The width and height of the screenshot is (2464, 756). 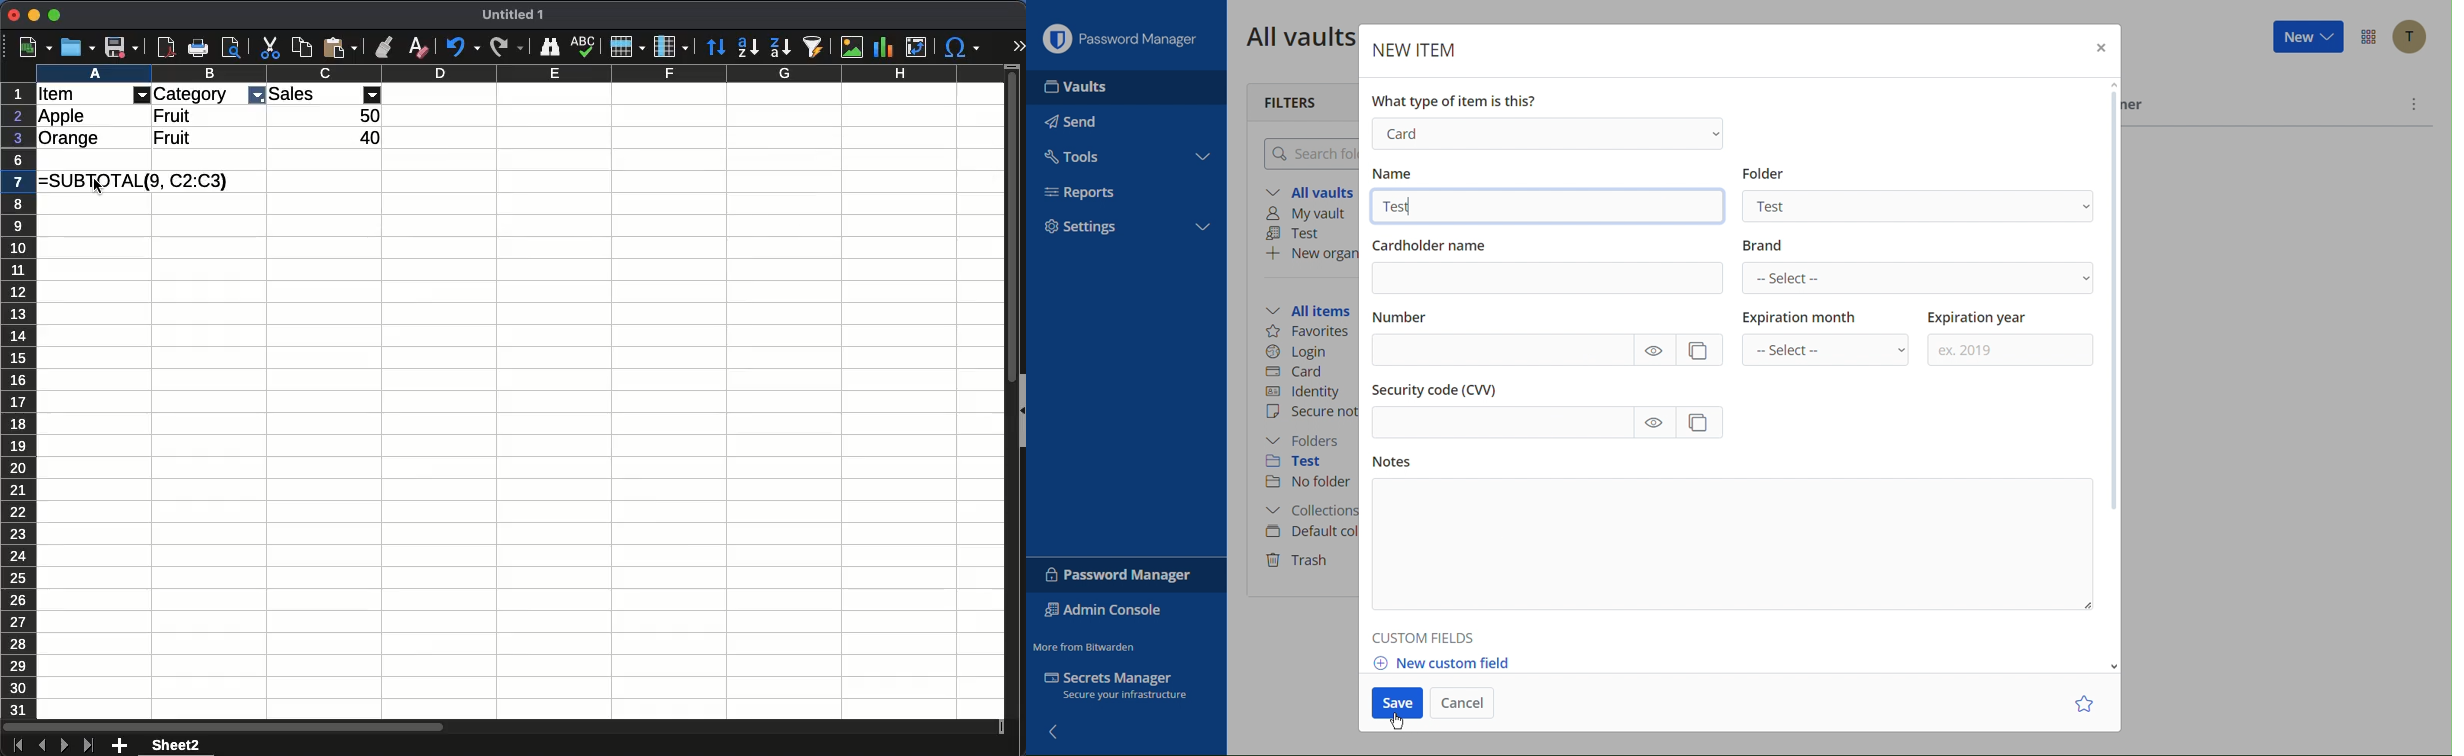 I want to click on Custom Fields, so click(x=1415, y=637).